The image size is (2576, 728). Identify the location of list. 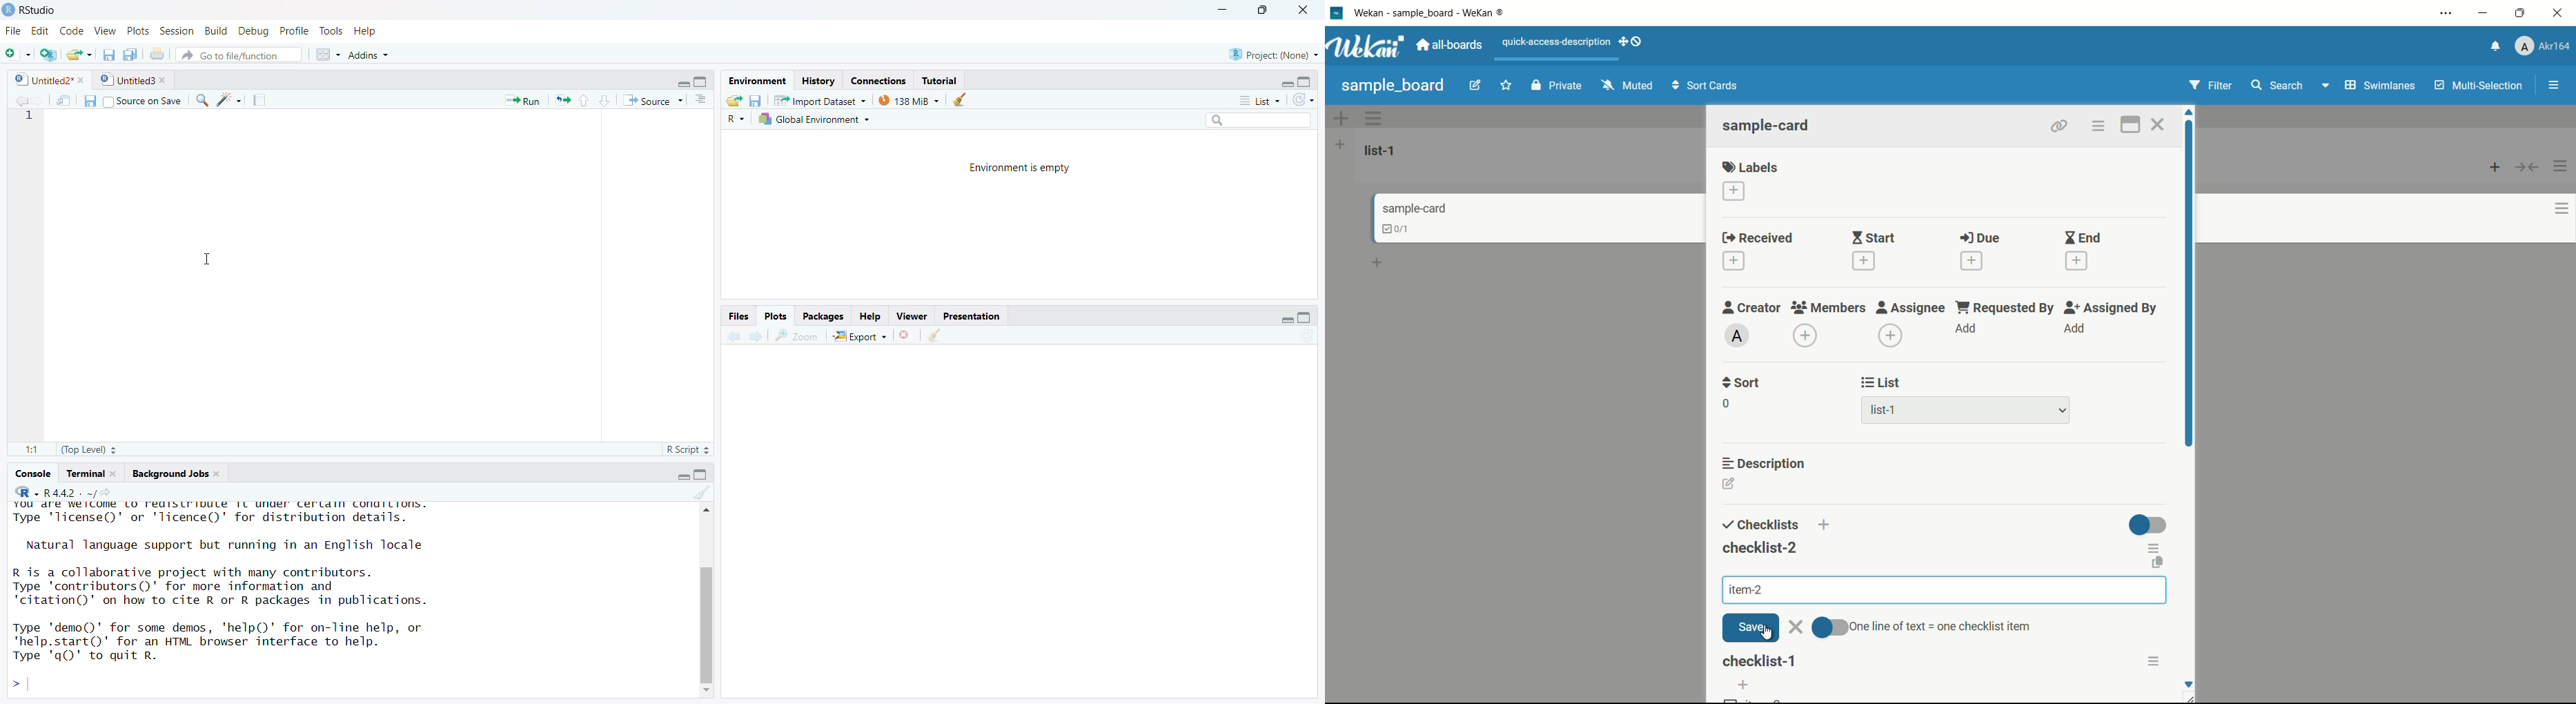
(1255, 99).